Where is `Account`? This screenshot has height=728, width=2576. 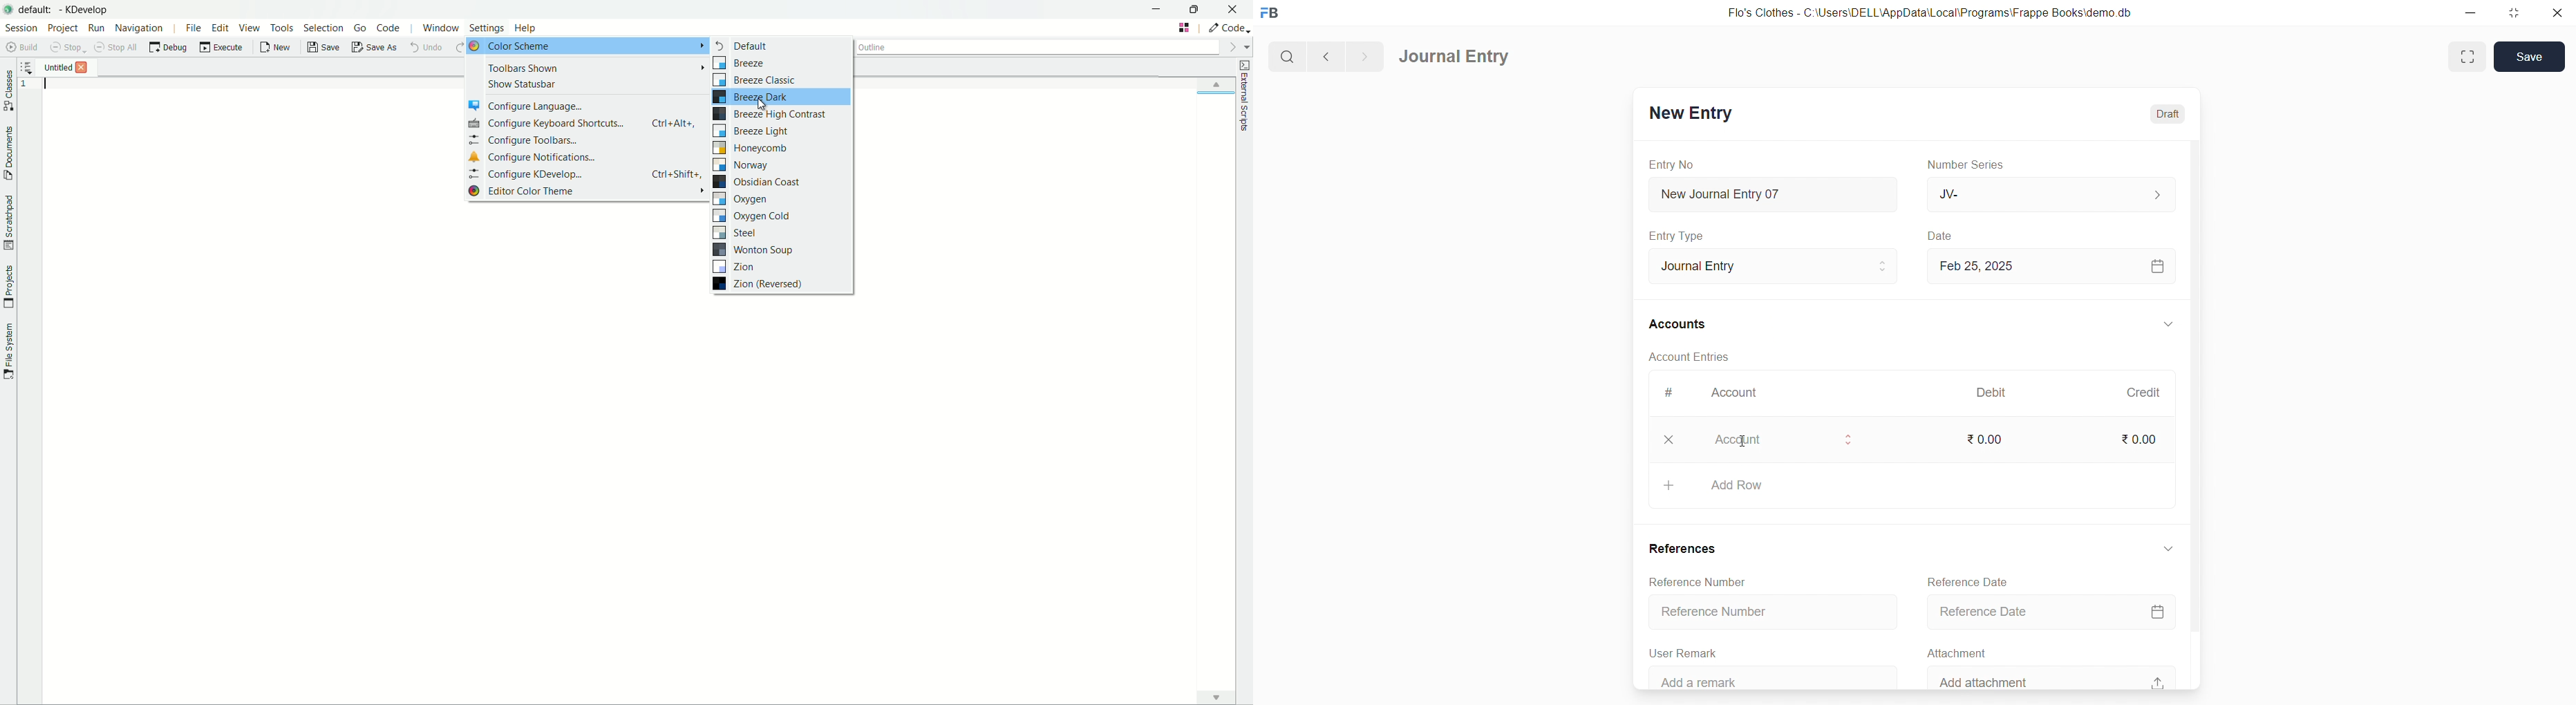
Account is located at coordinates (1792, 439).